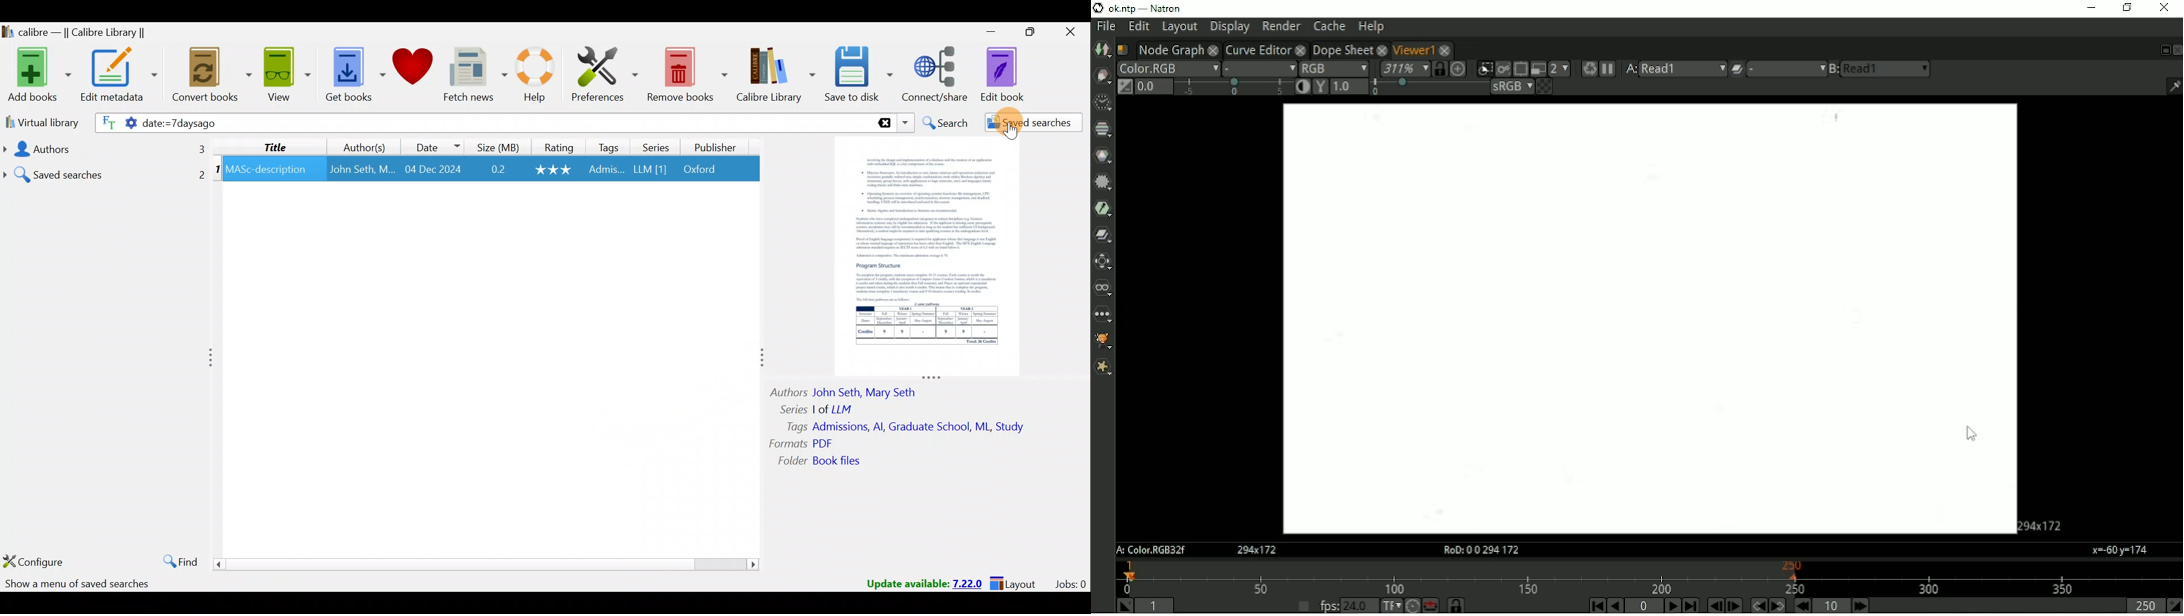  Describe the element at coordinates (284, 124) in the screenshot. I see `date:=7daysago` at that location.